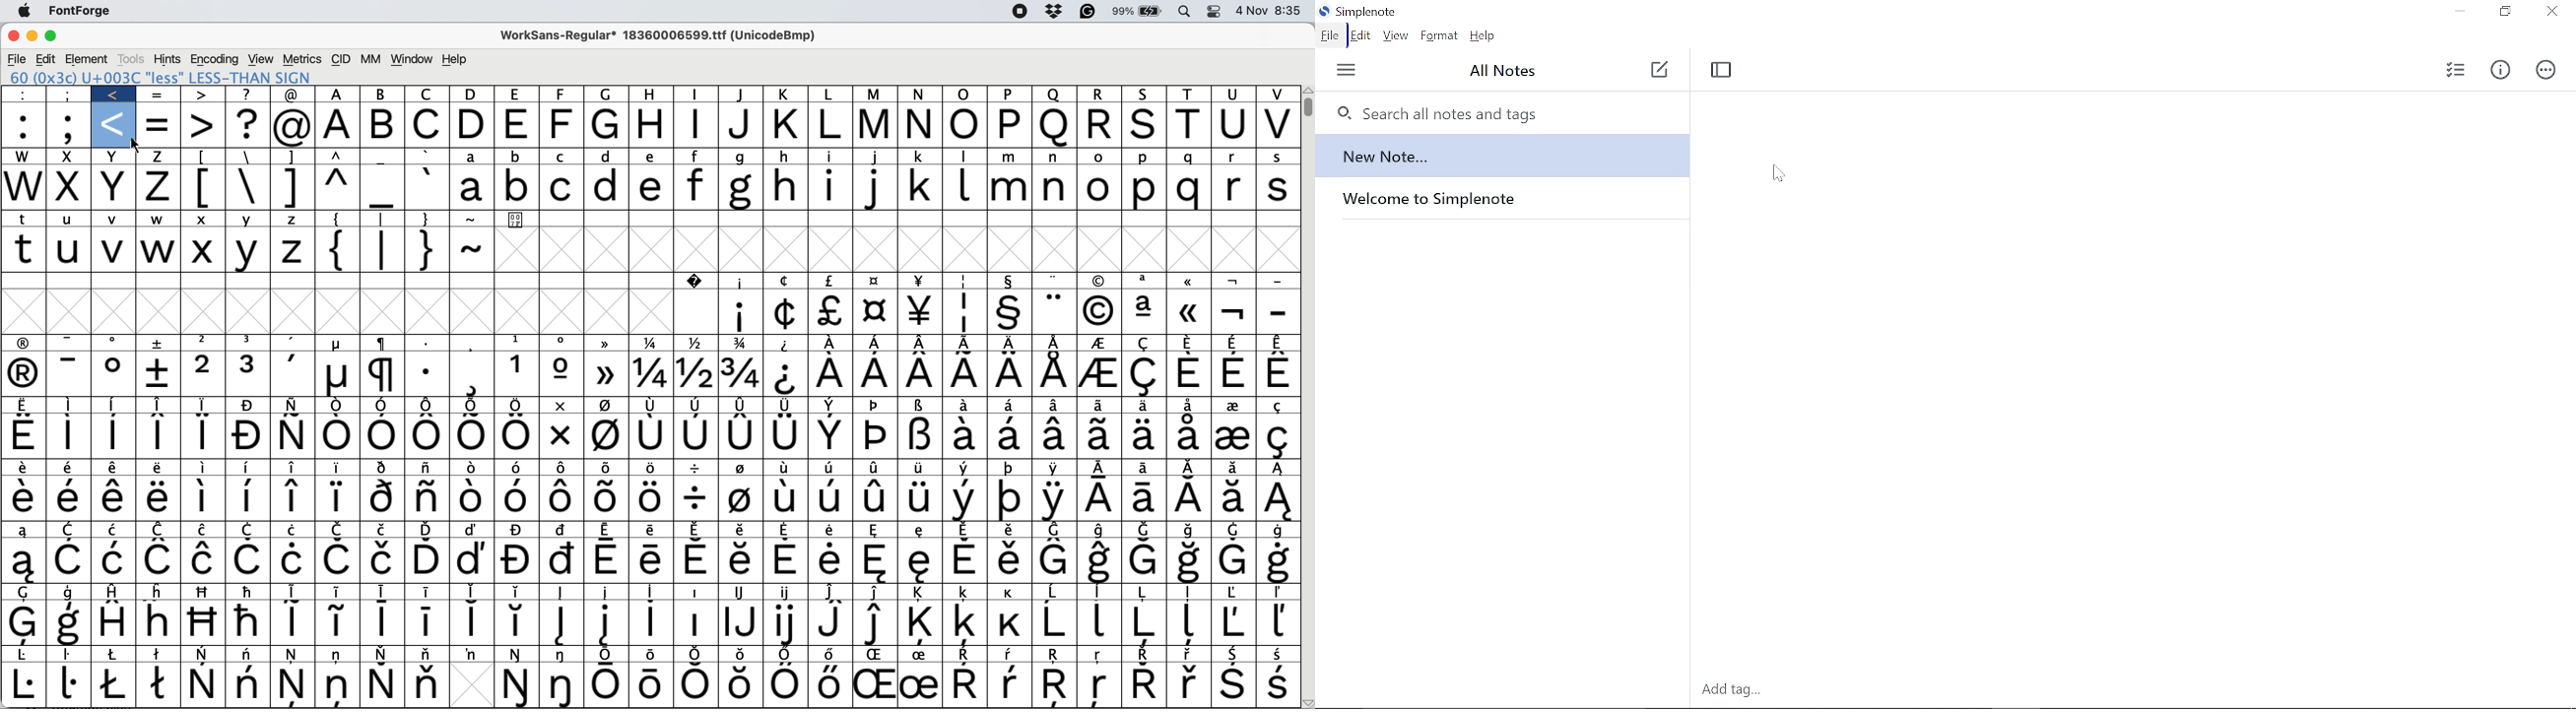 The image size is (2576, 728). I want to click on Symbol, so click(740, 310).